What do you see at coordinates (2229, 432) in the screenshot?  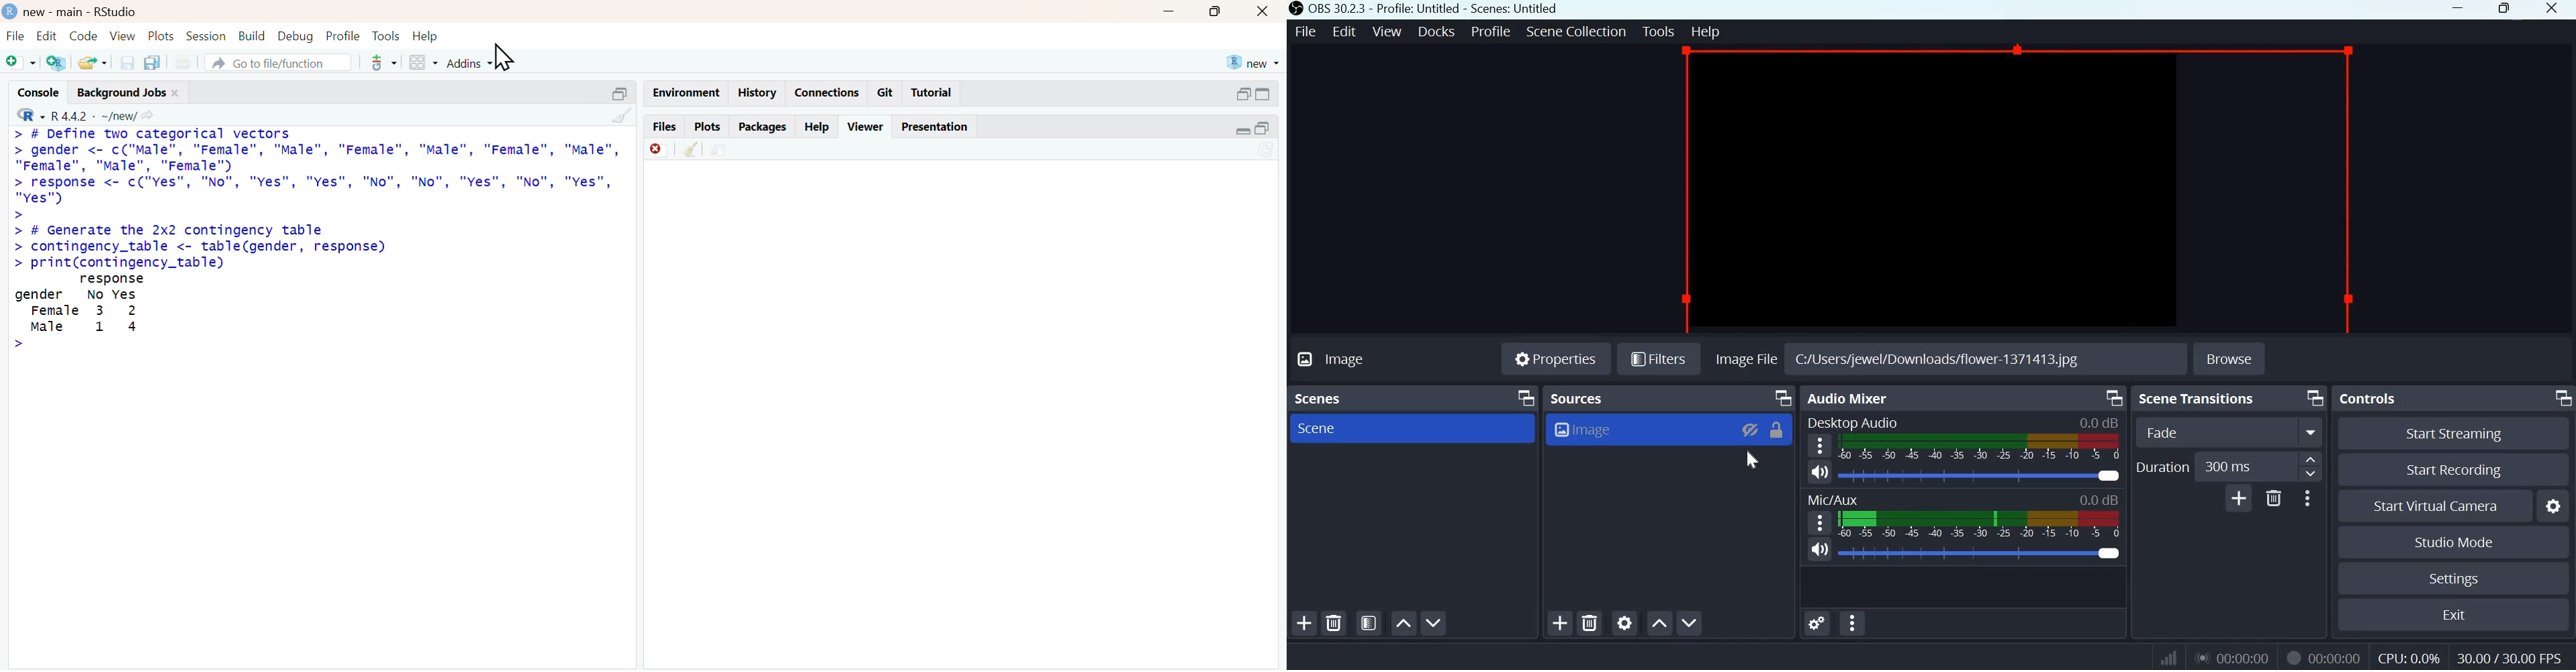 I see `Transition Type Dropdown` at bounding box center [2229, 432].